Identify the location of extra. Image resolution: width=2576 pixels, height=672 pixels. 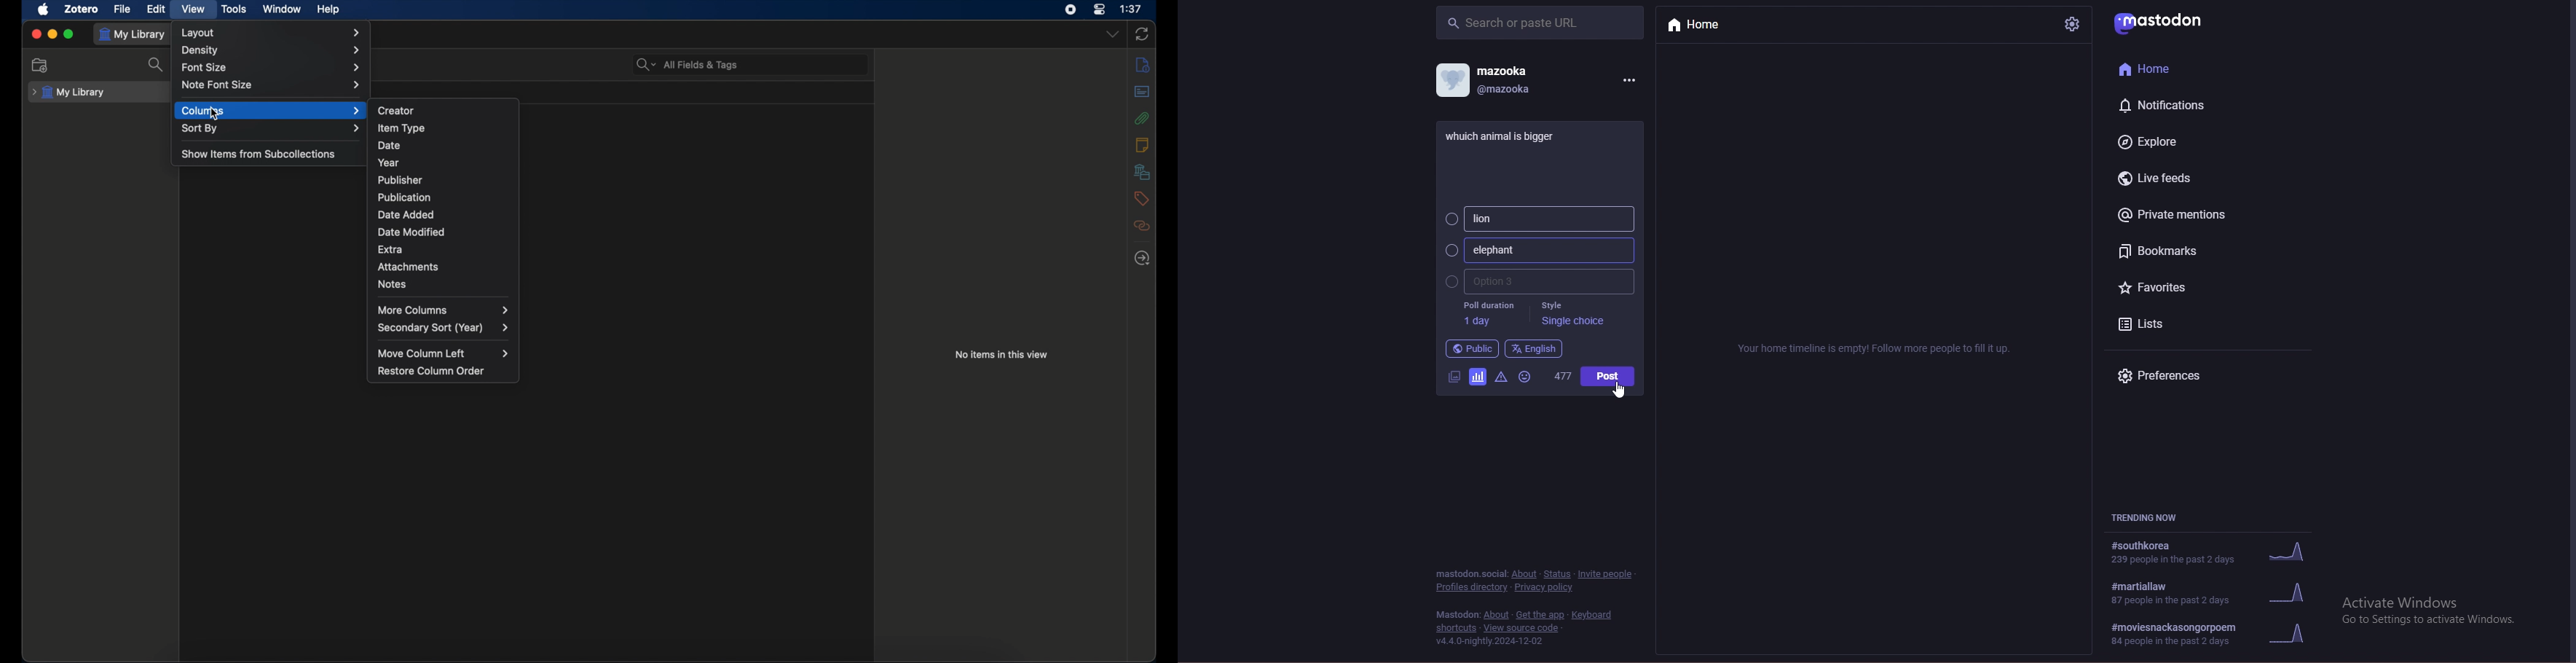
(391, 250).